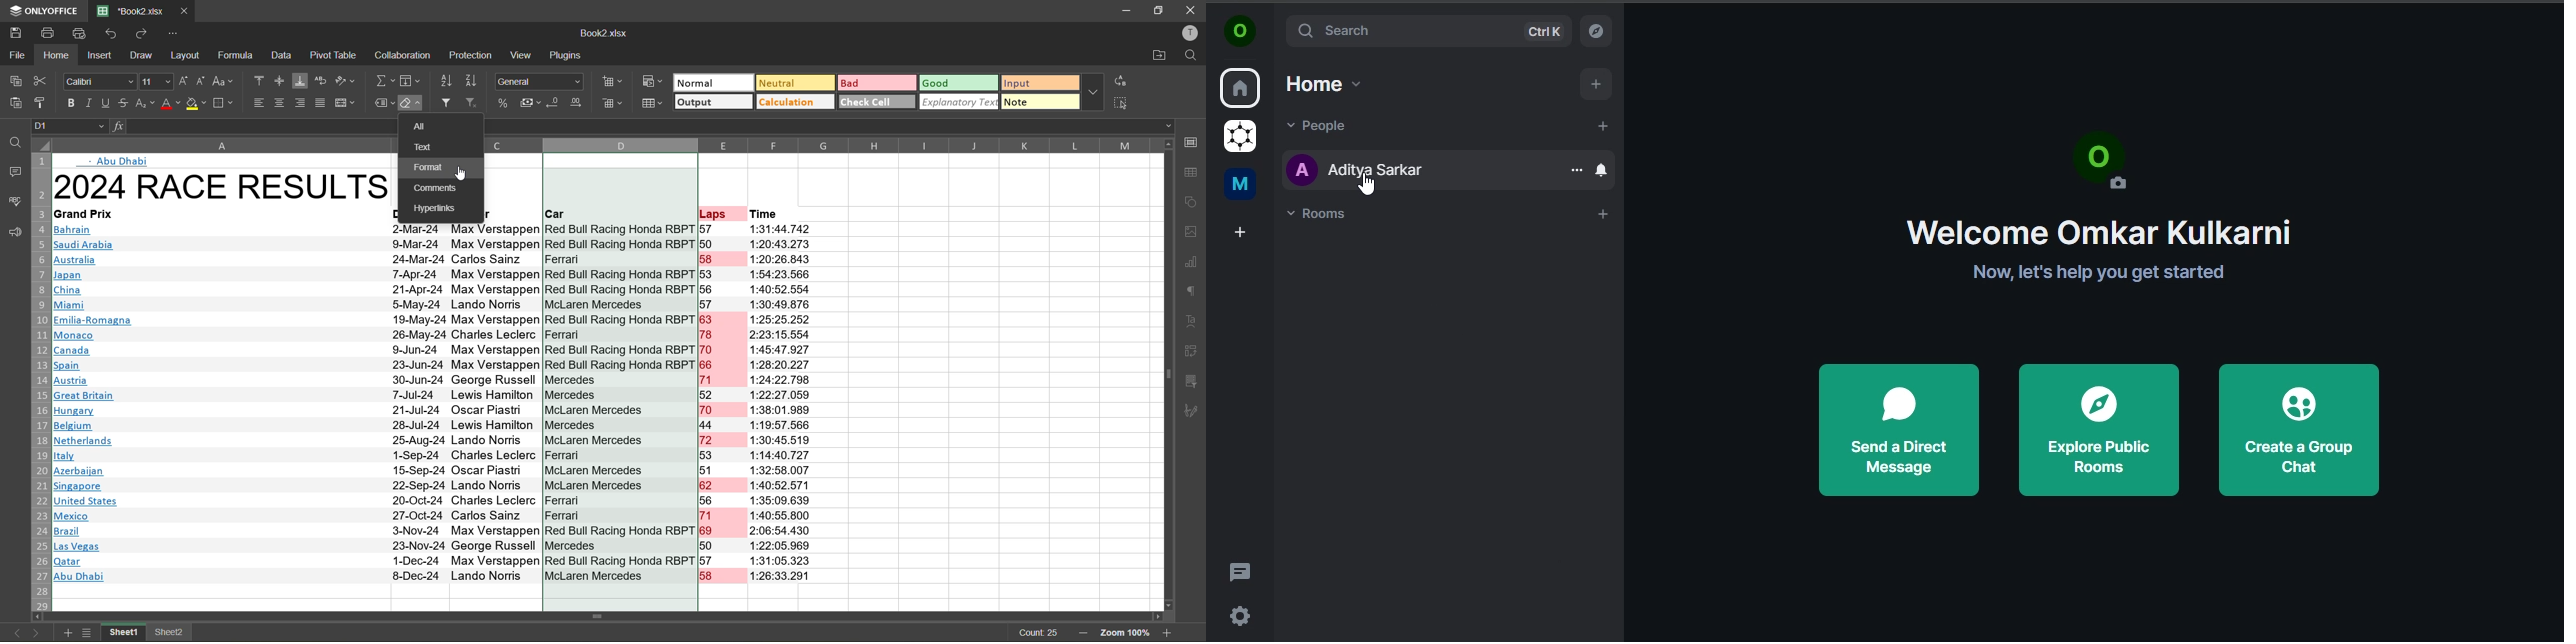  What do you see at coordinates (435, 290) in the screenshot?
I see `China 21-Apr-24 Nax Verstappen Red Bull Racing fonda Rr | ob 1:40:92.904` at bounding box center [435, 290].